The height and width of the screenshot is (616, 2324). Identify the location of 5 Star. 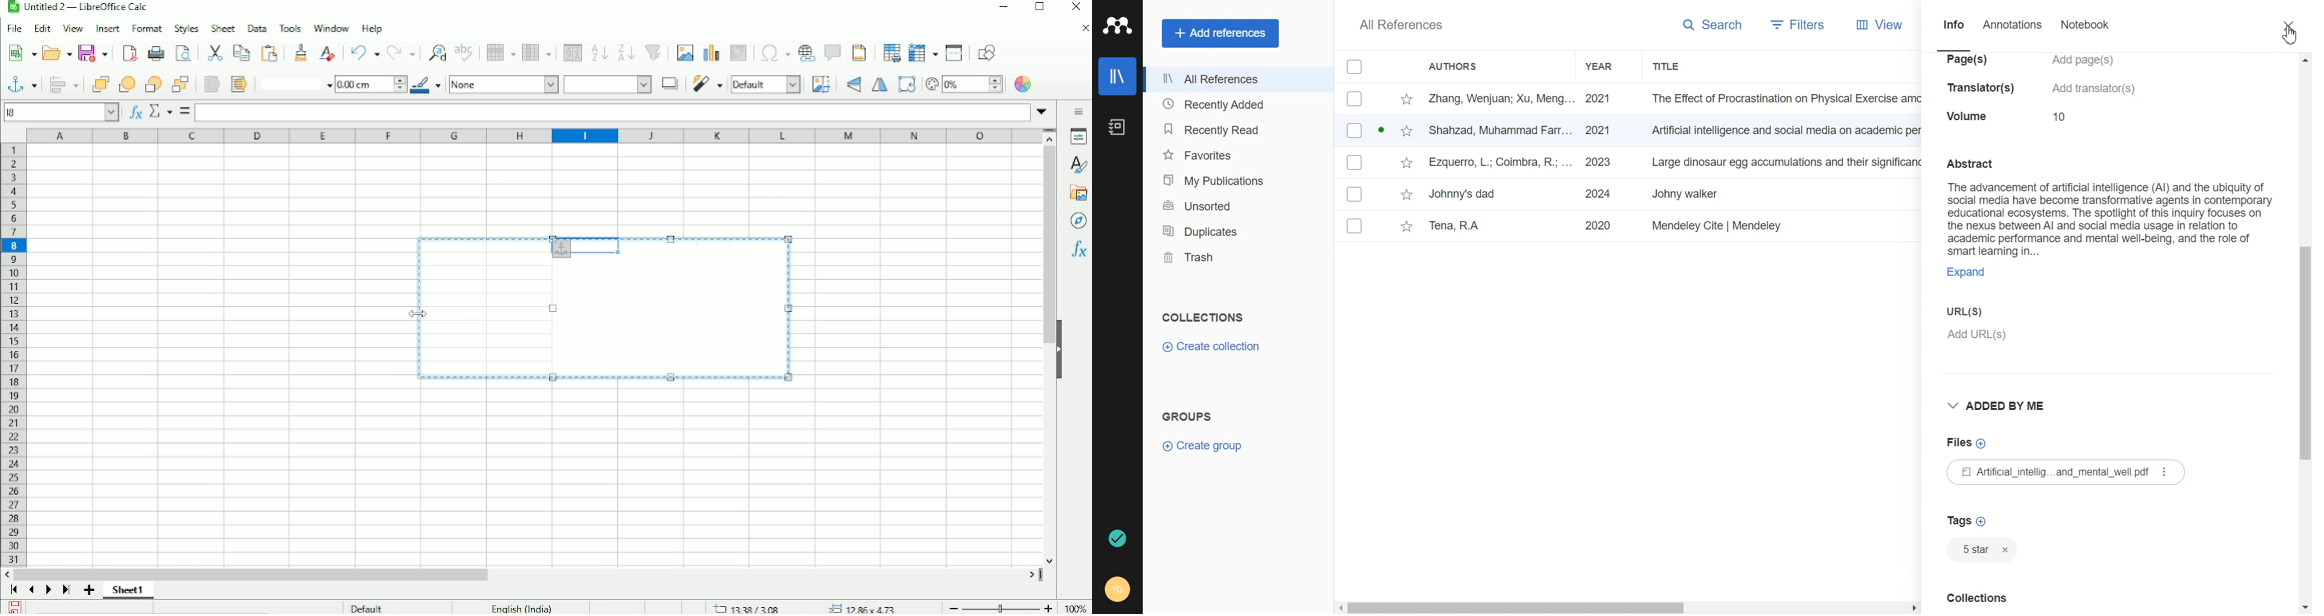
(1972, 550).